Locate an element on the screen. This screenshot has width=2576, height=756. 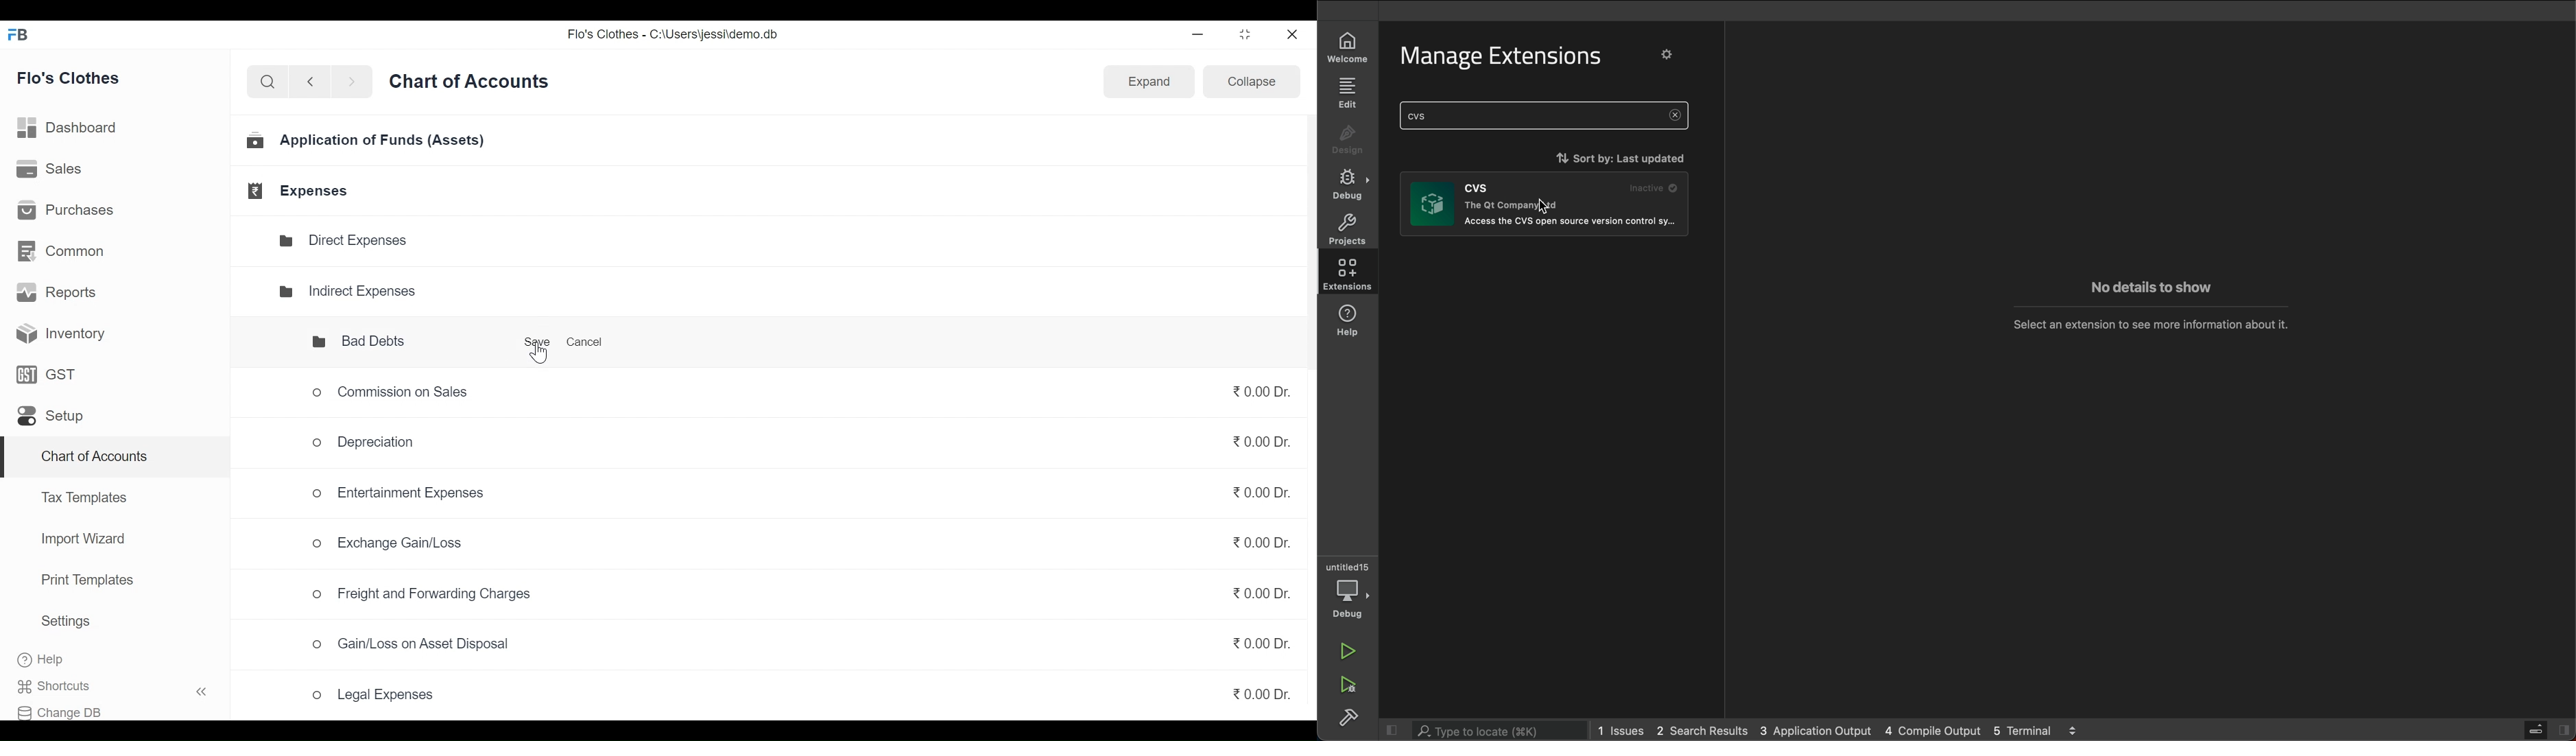
Cancel is located at coordinates (593, 344).